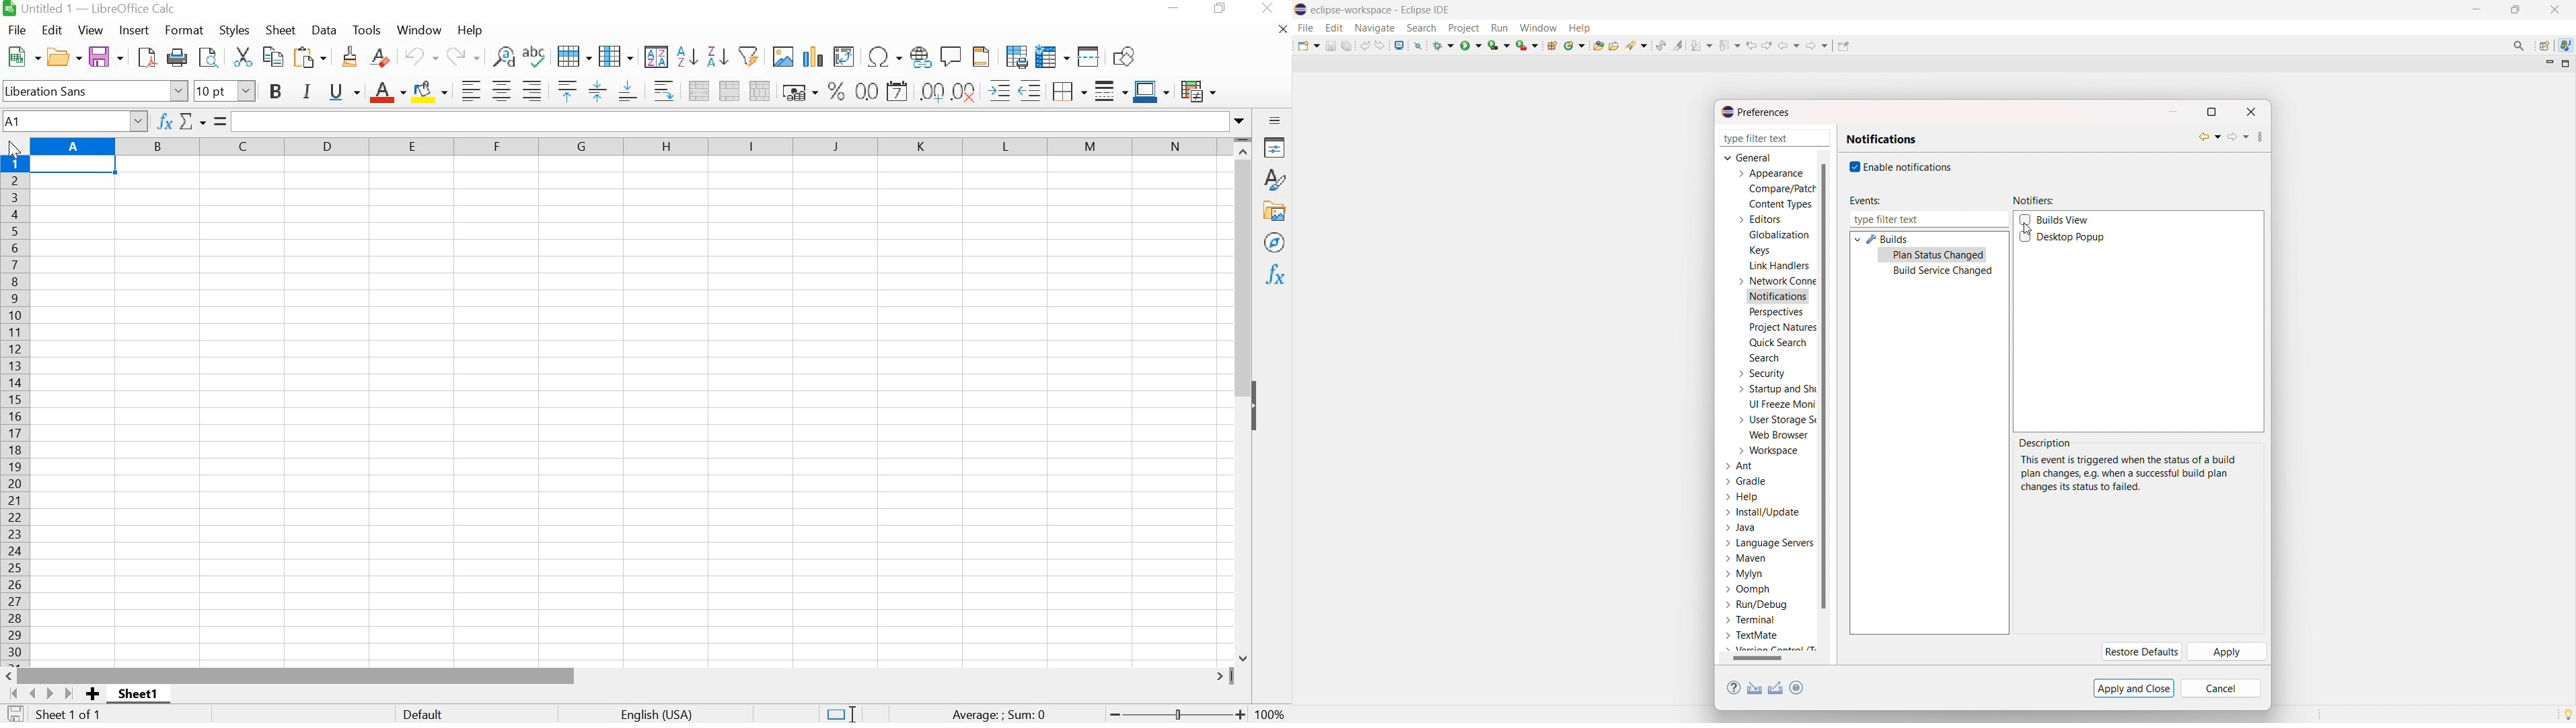  Describe the element at coordinates (39, 693) in the screenshot. I see `Scroll to next sheet` at that location.